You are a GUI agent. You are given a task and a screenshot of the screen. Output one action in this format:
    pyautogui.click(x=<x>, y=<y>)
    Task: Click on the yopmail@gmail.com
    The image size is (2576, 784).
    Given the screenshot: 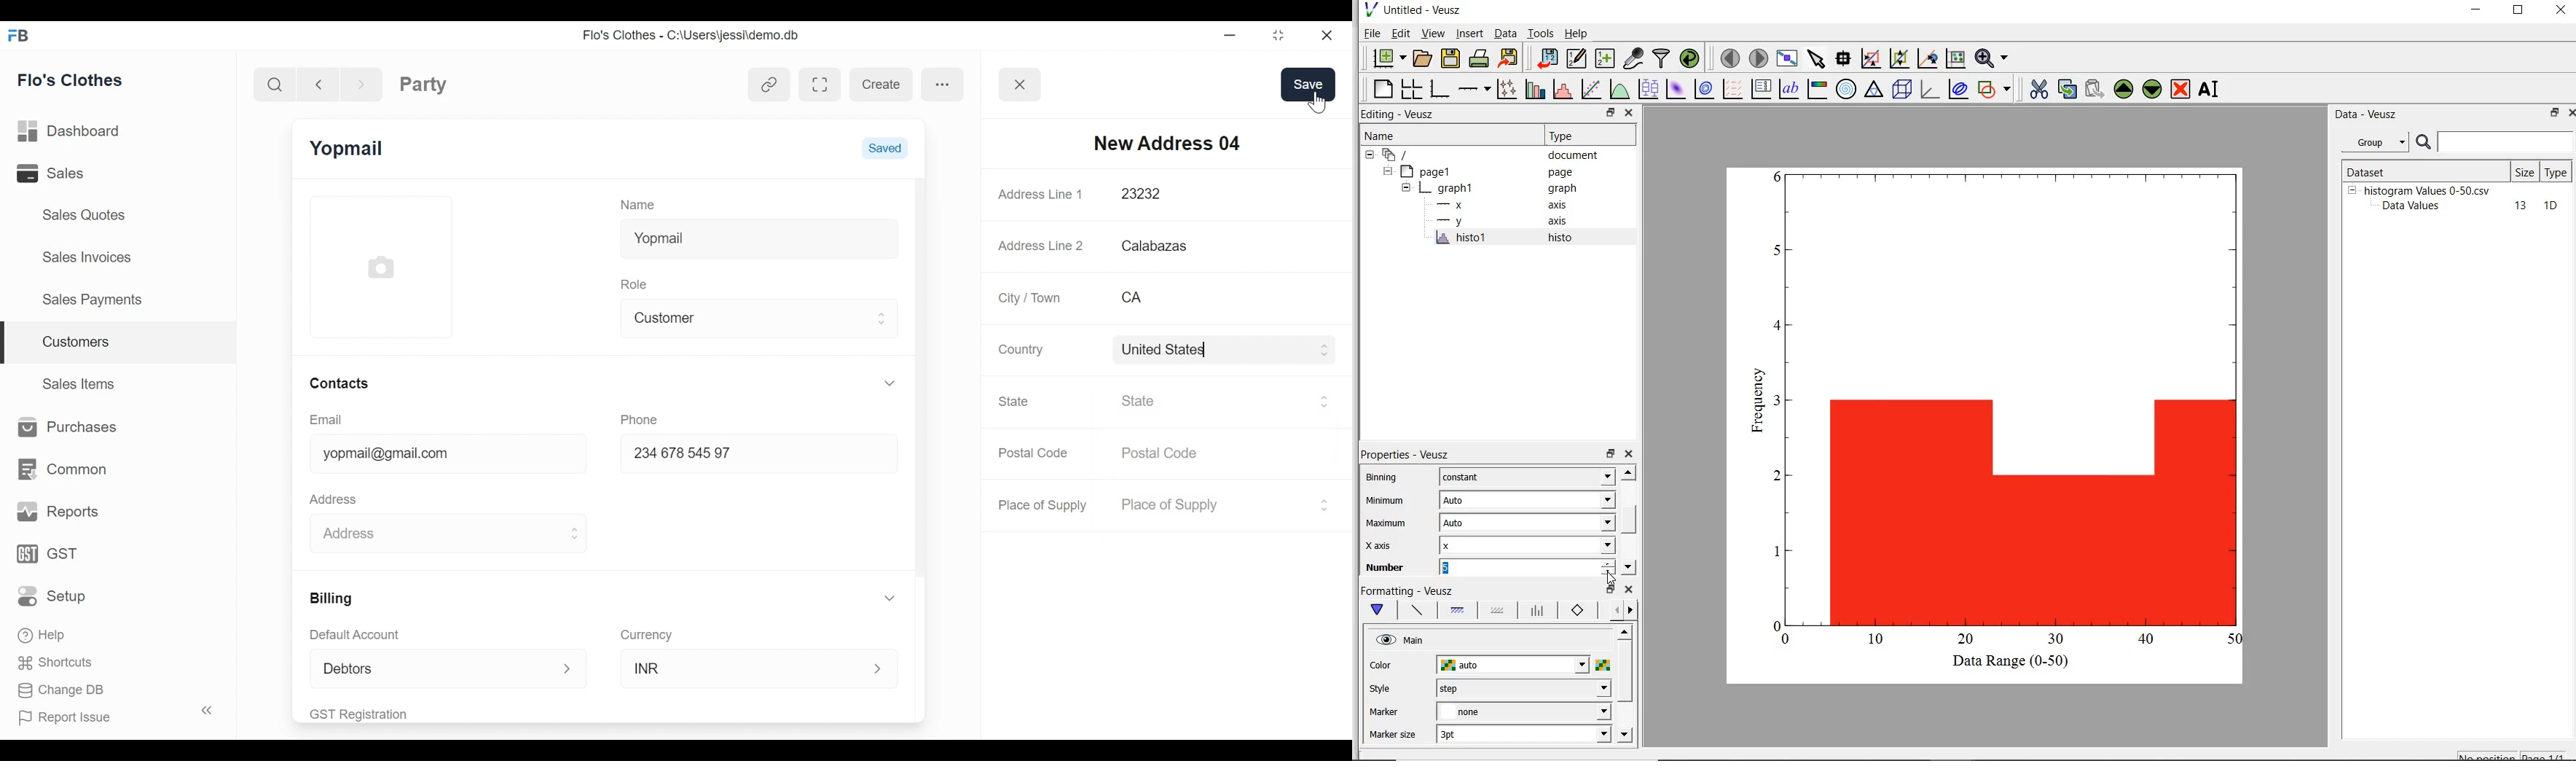 What is the action you would take?
    pyautogui.click(x=436, y=455)
    